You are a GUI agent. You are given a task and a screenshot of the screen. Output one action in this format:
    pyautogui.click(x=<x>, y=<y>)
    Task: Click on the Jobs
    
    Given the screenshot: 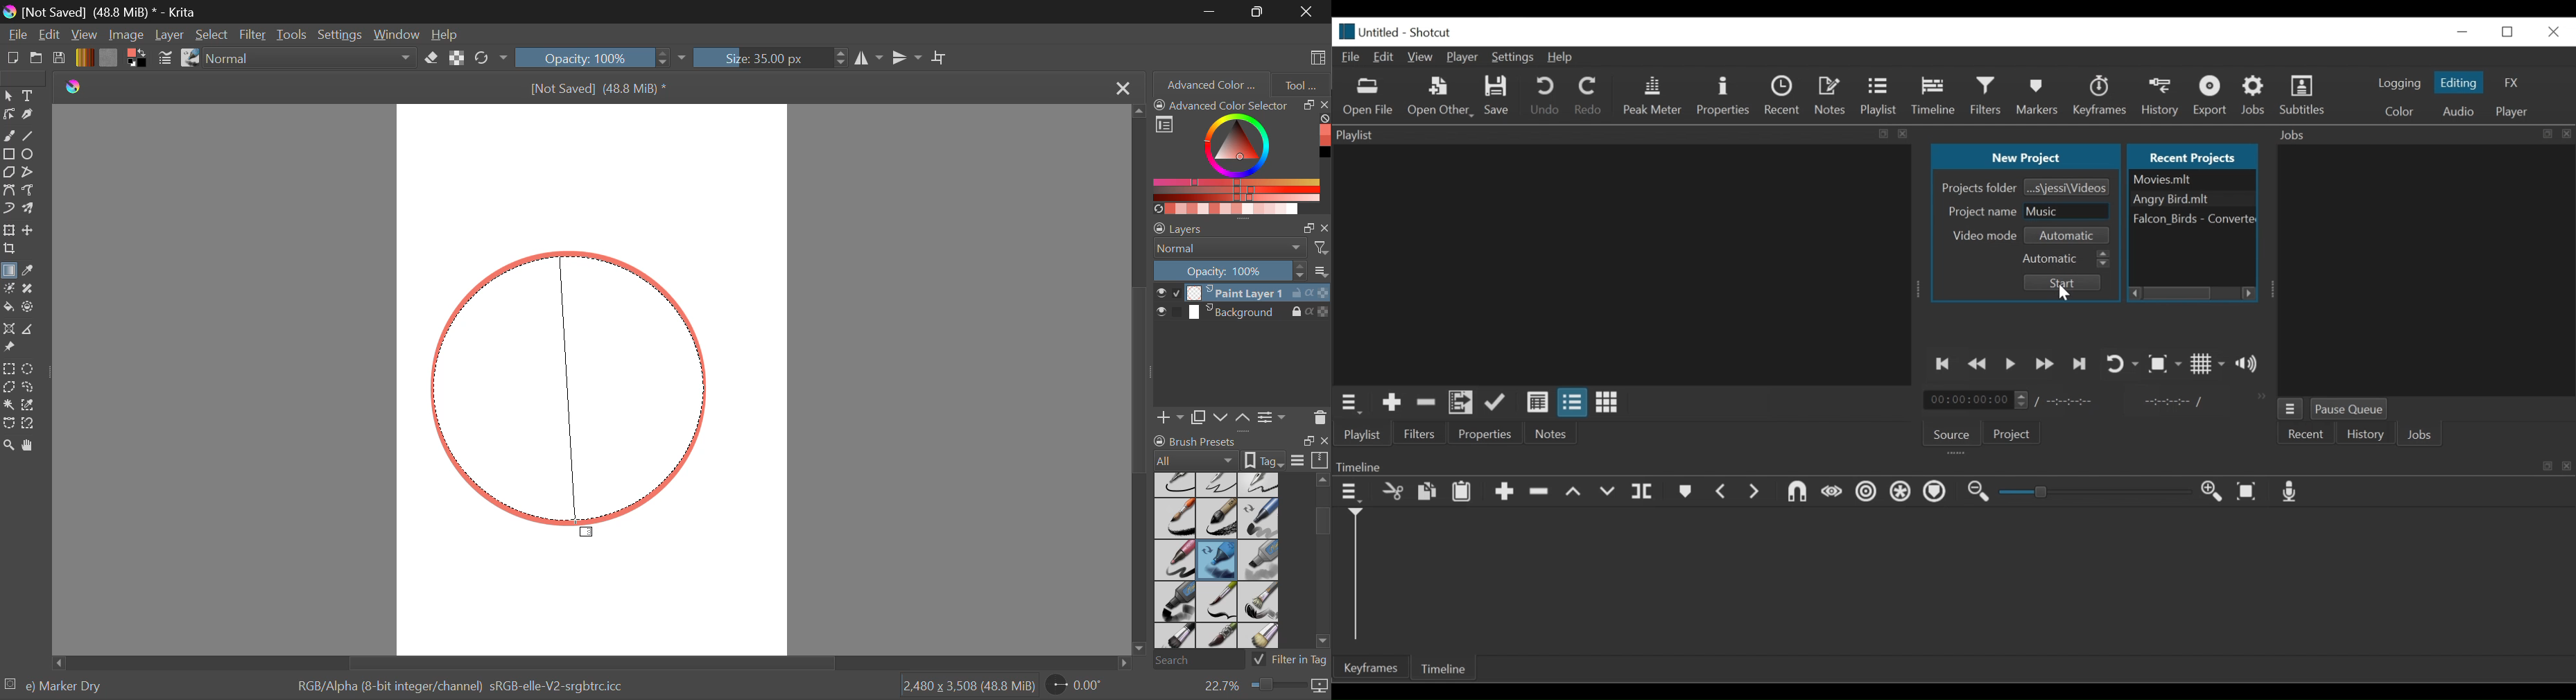 What is the action you would take?
    pyautogui.click(x=2255, y=97)
    